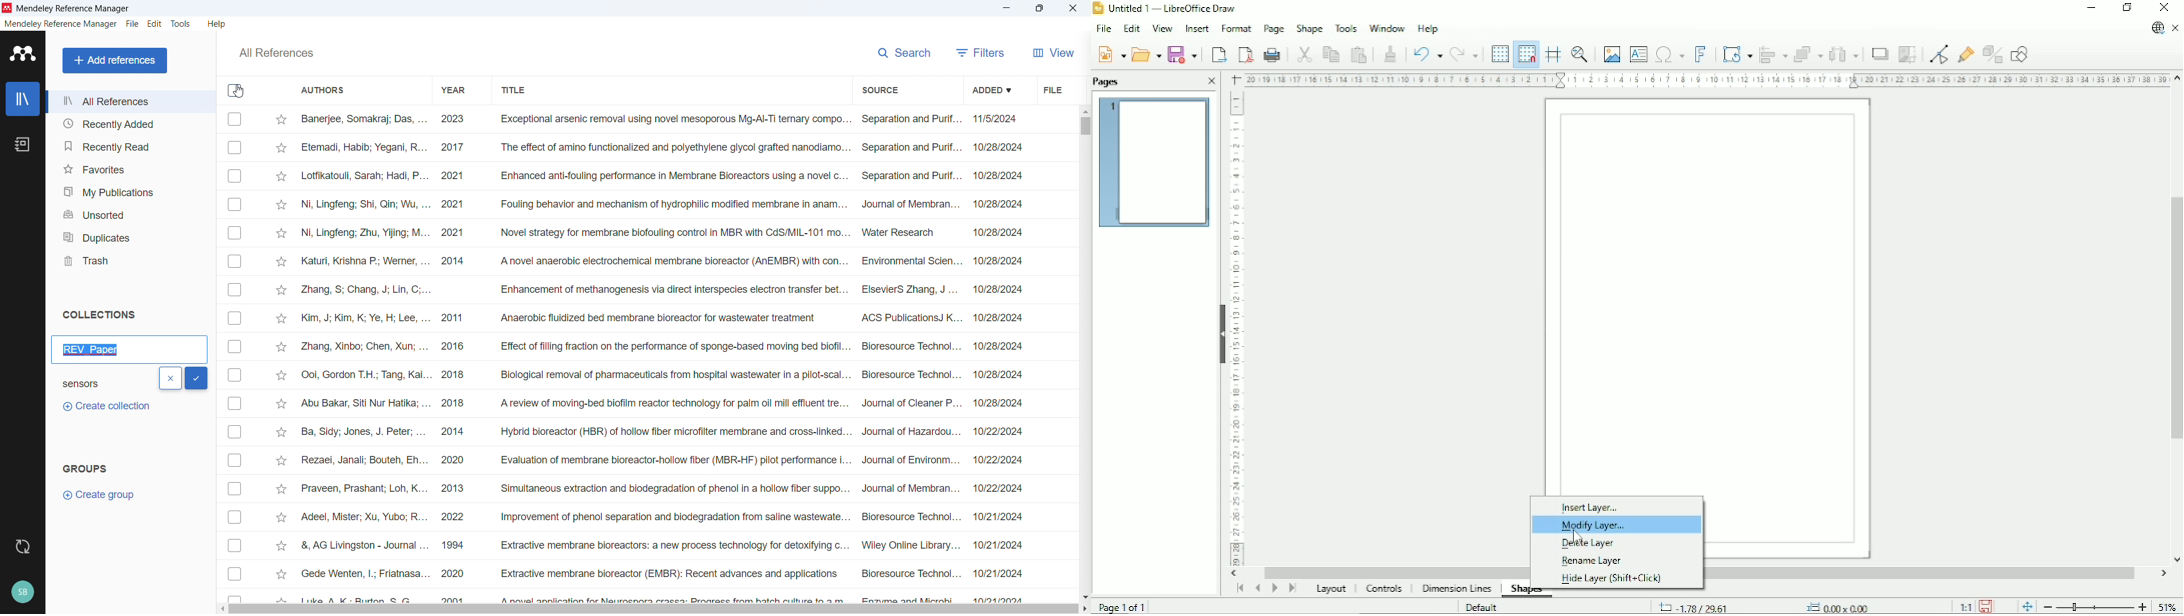 Image resolution: width=2184 pixels, height=616 pixels. Describe the element at coordinates (663, 119) in the screenshot. I see `Banerjee, Somakraj; Das, ... 2023 Exceptional arsenic removal using novel mesoporous Mg-Al-Ti ternary compo... Separation and Purif... 11/5/2024` at that location.